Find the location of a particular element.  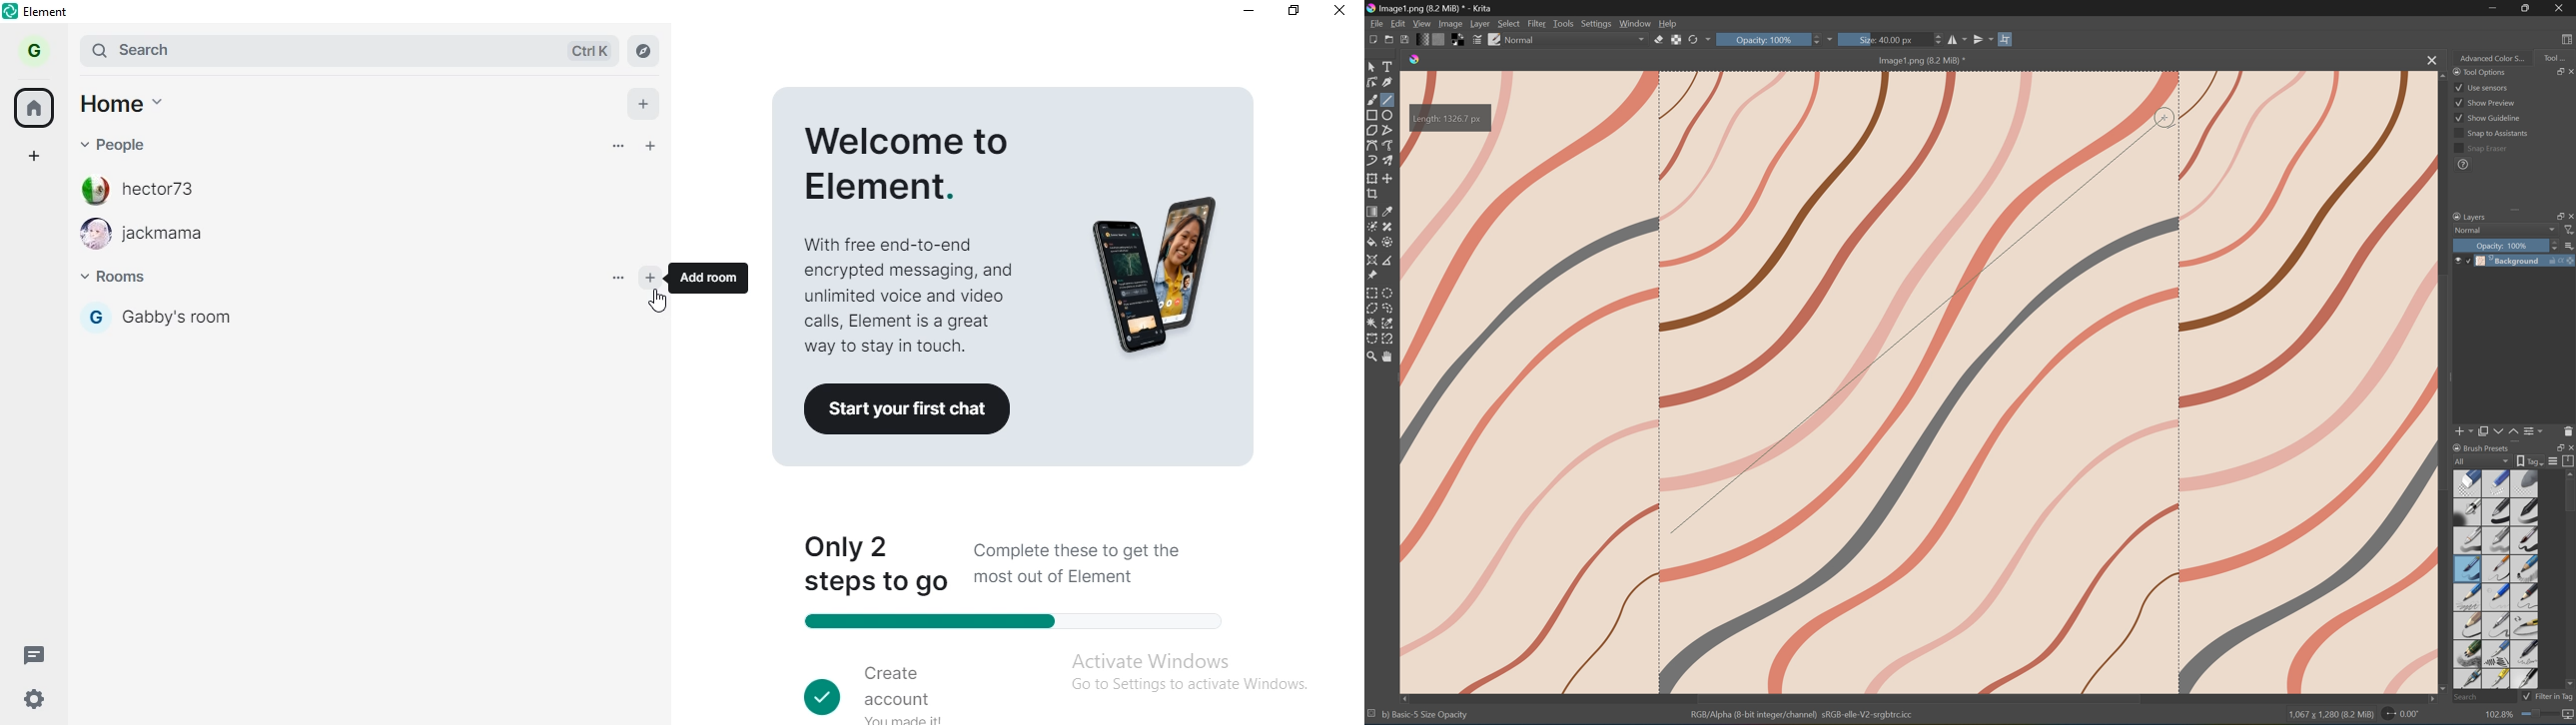

room is located at coordinates (170, 236).